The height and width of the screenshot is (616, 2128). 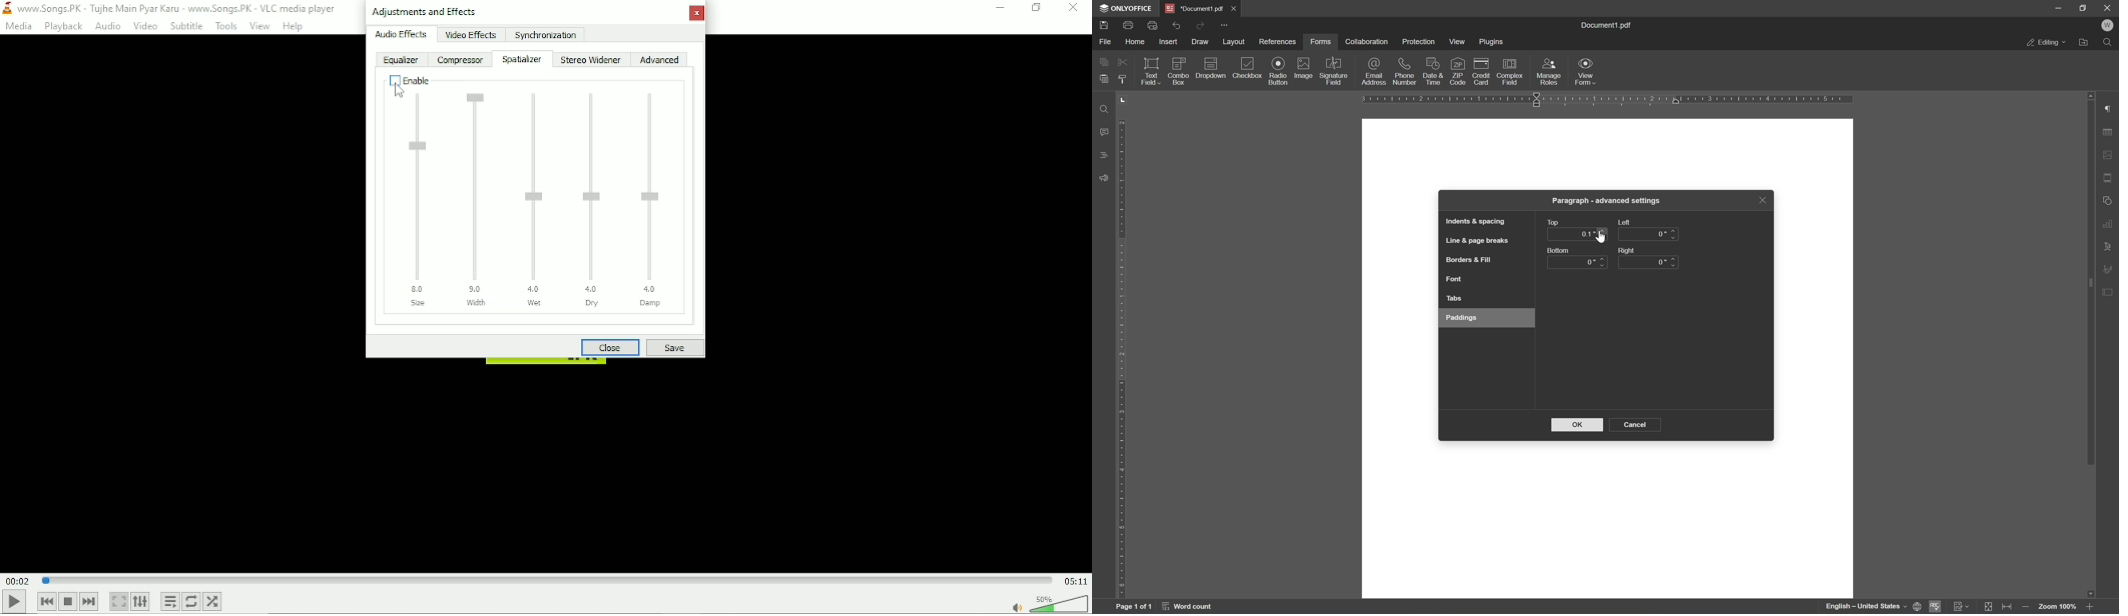 I want to click on line & page breaks, so click(x=1479, y=240).